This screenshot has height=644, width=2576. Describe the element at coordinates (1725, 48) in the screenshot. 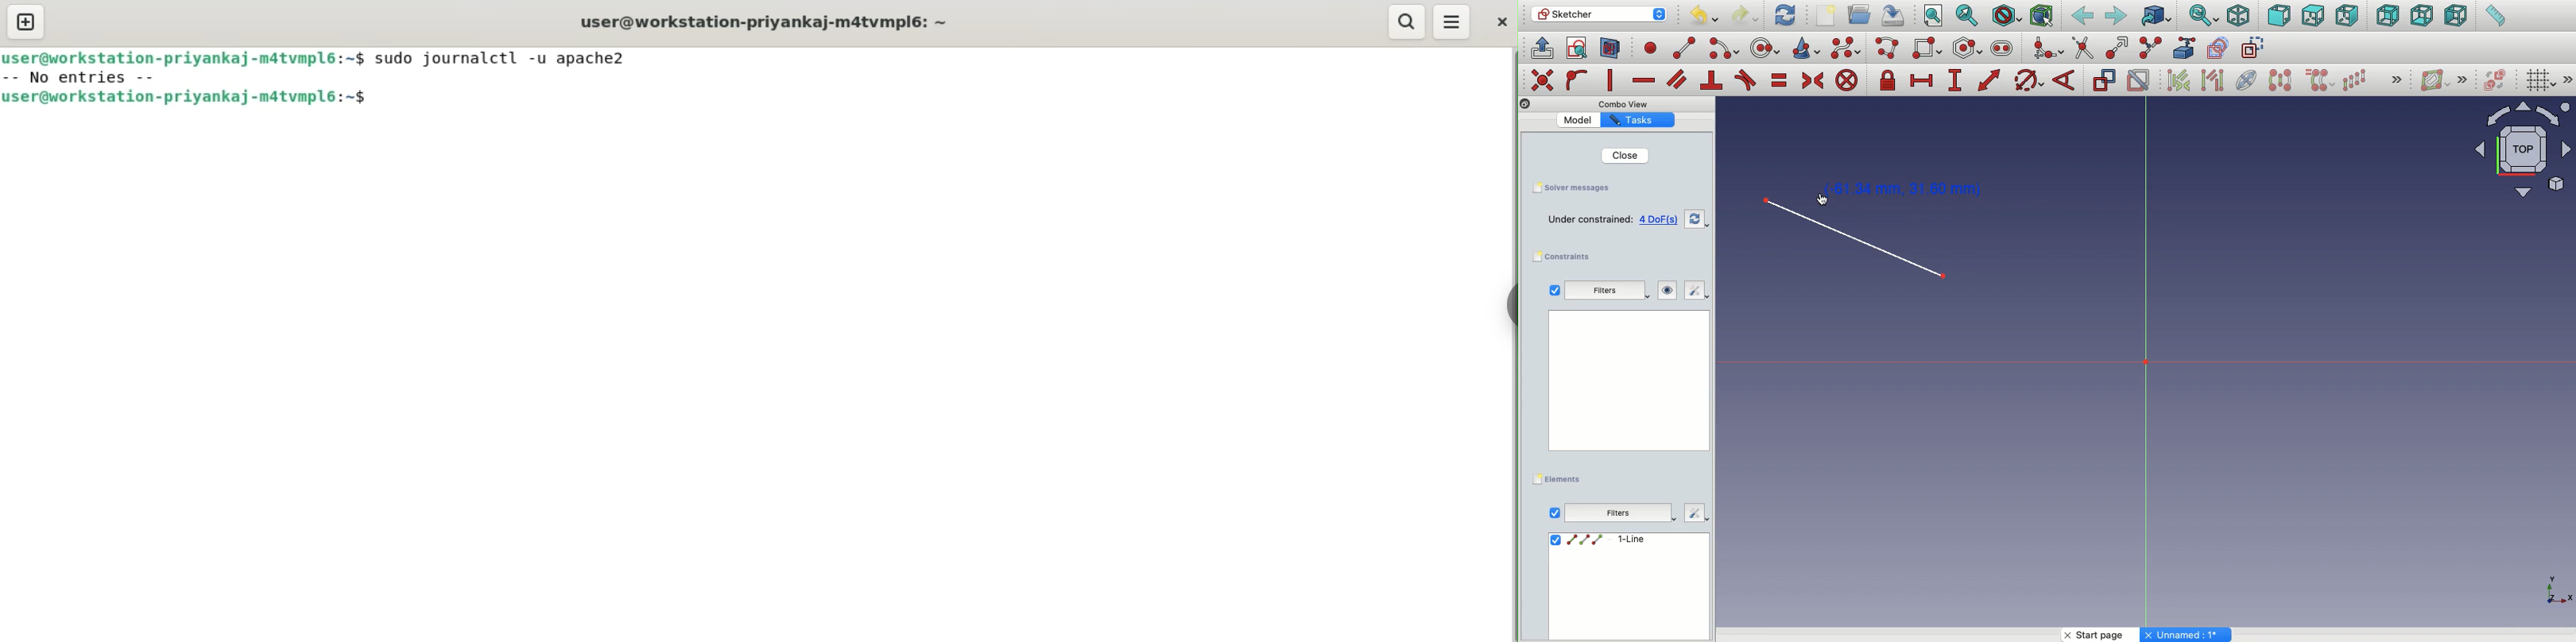

I see `arc` at that location.